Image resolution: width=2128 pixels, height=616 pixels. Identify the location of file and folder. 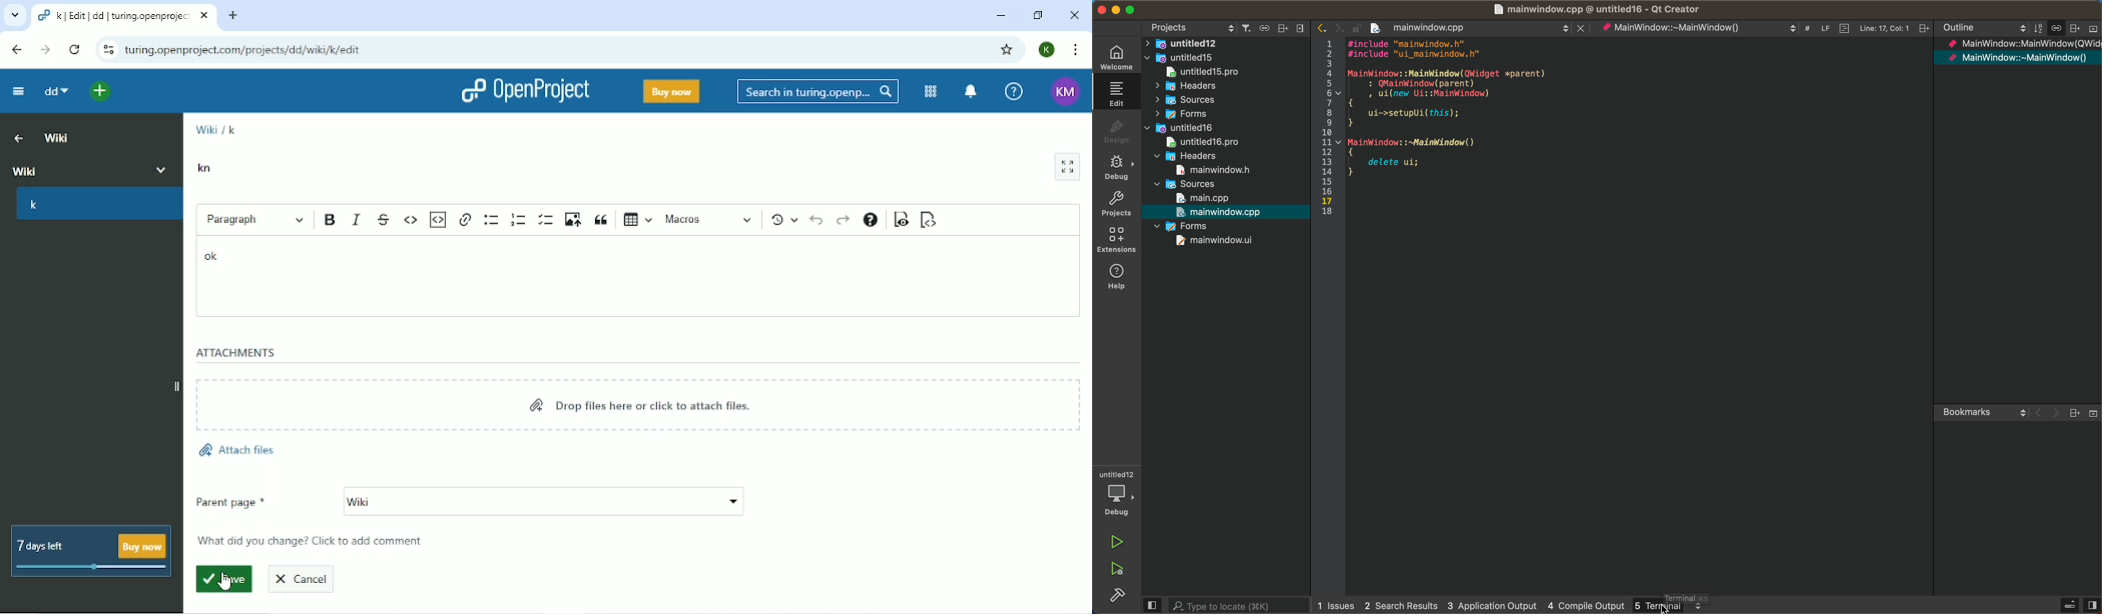
(1224, 100).